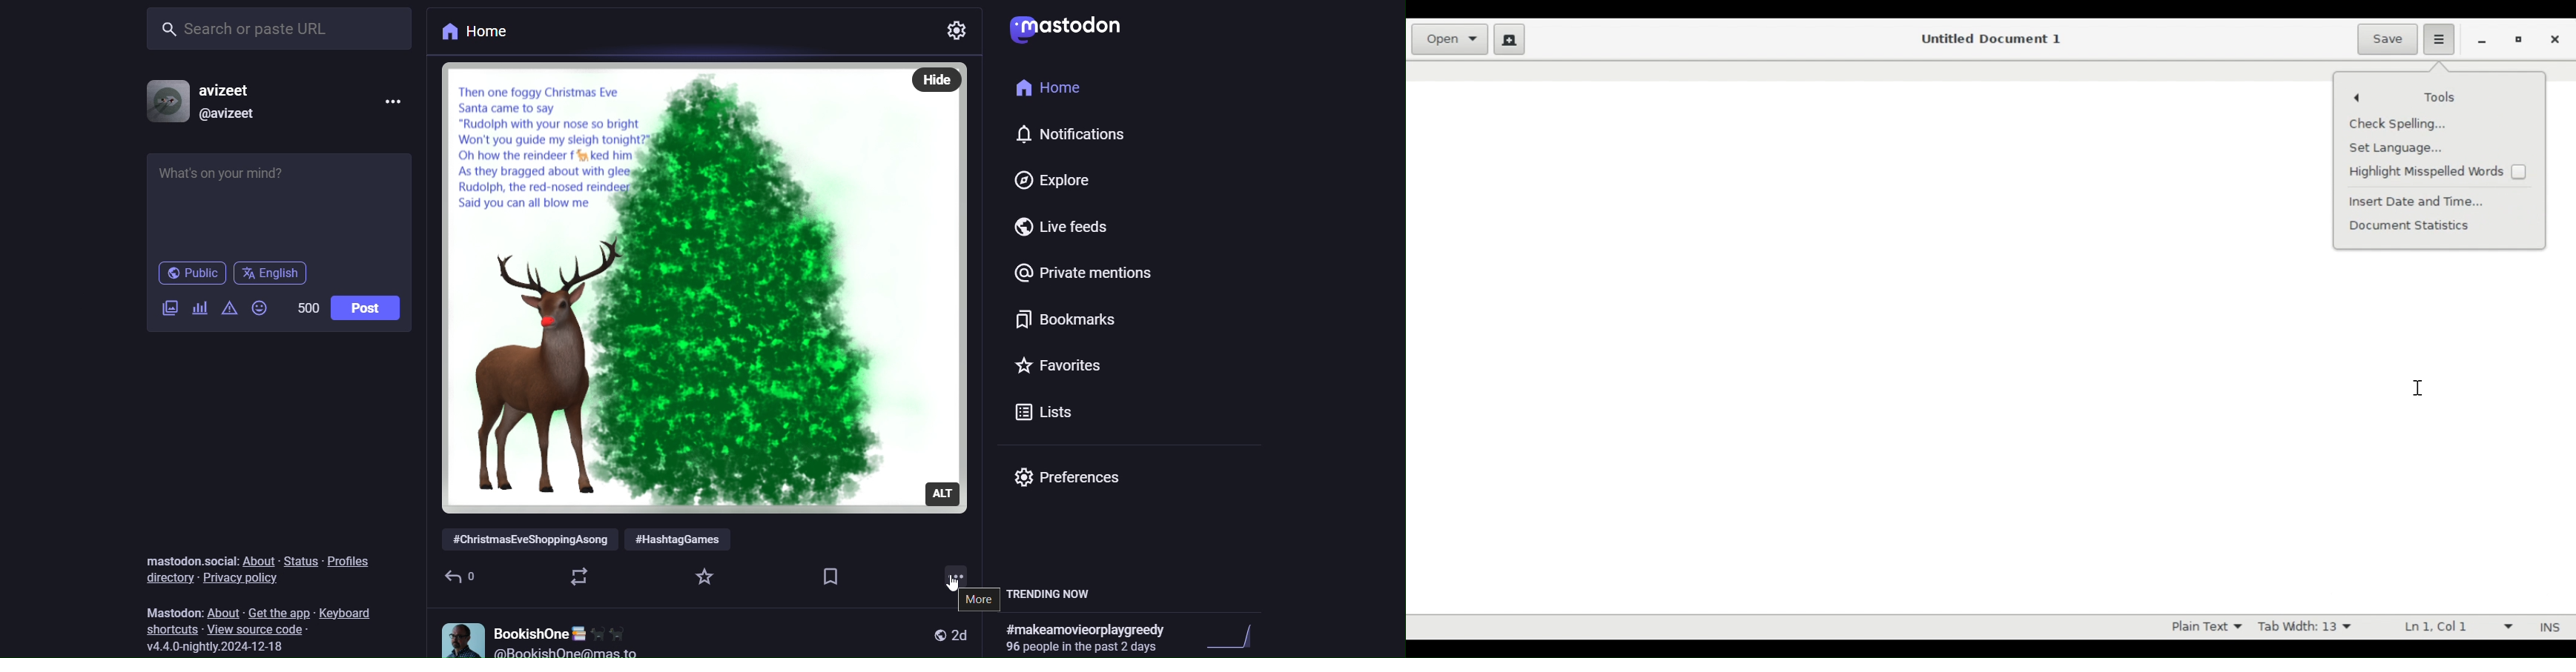  I want to click on profiles, so click(352, 560).